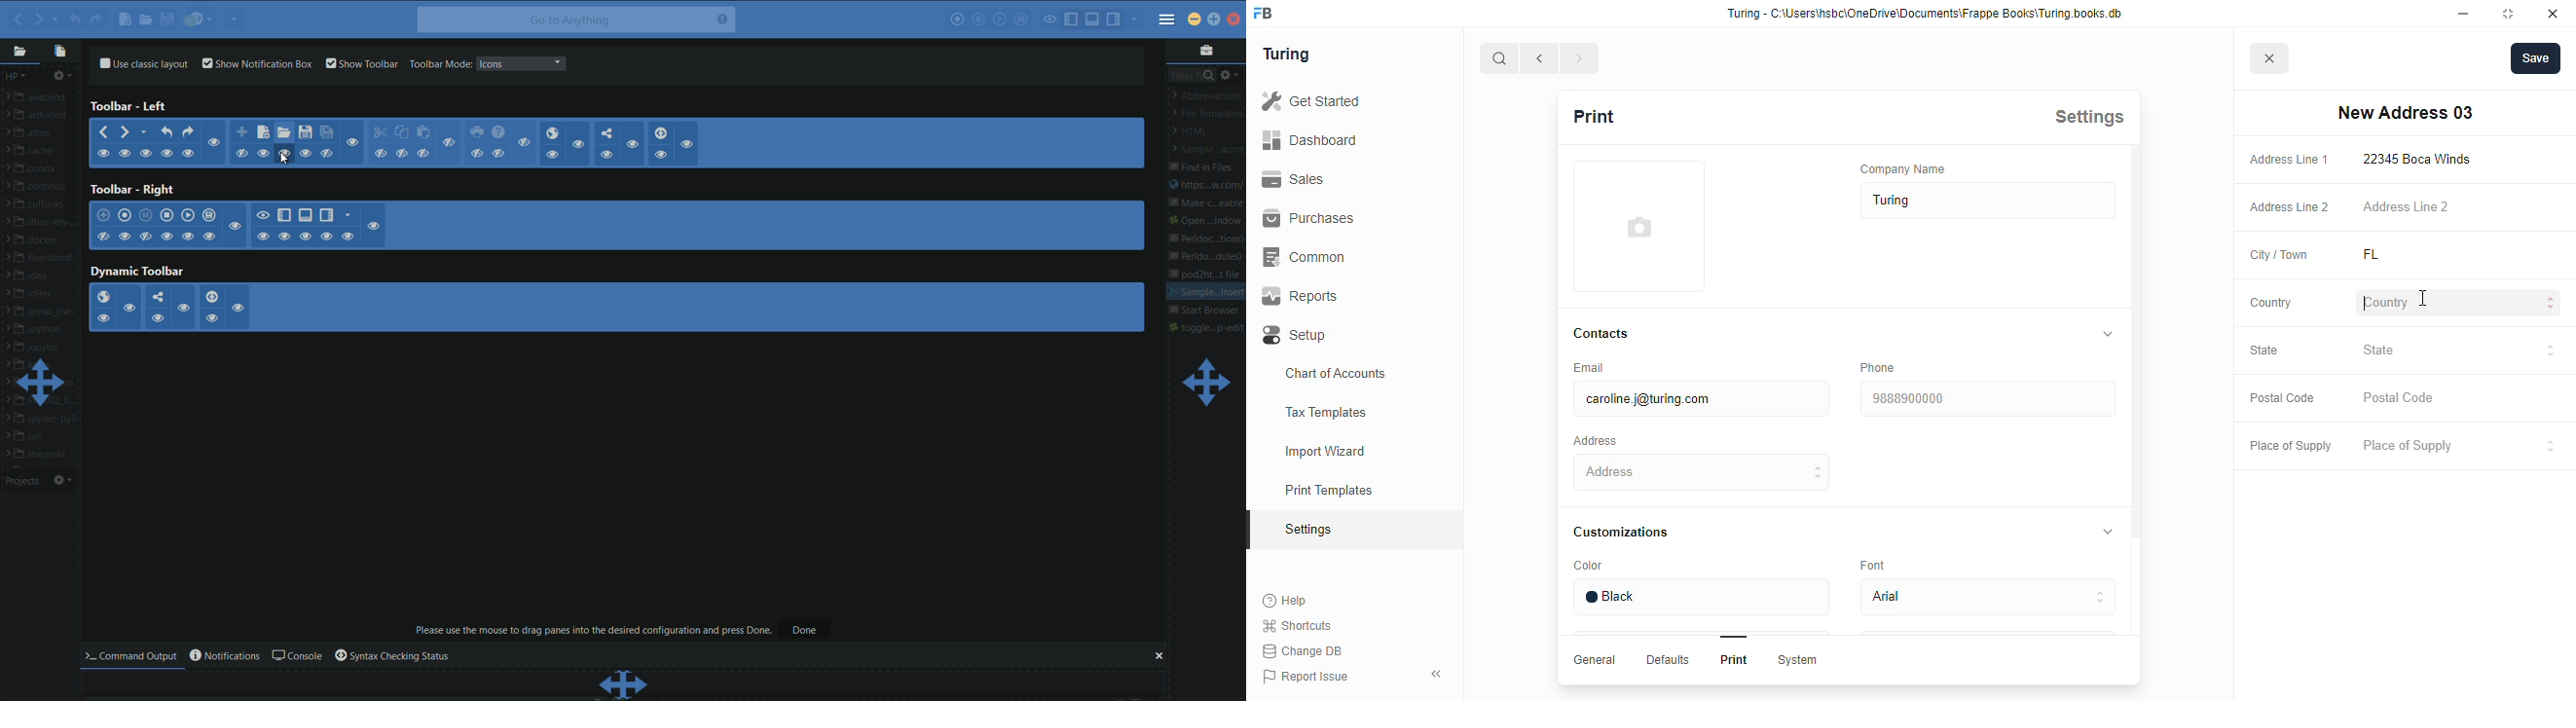  What do you see at coordinates (552, 133) in the screenshot?
I see `view in browser` at bounding box center [552, 133].